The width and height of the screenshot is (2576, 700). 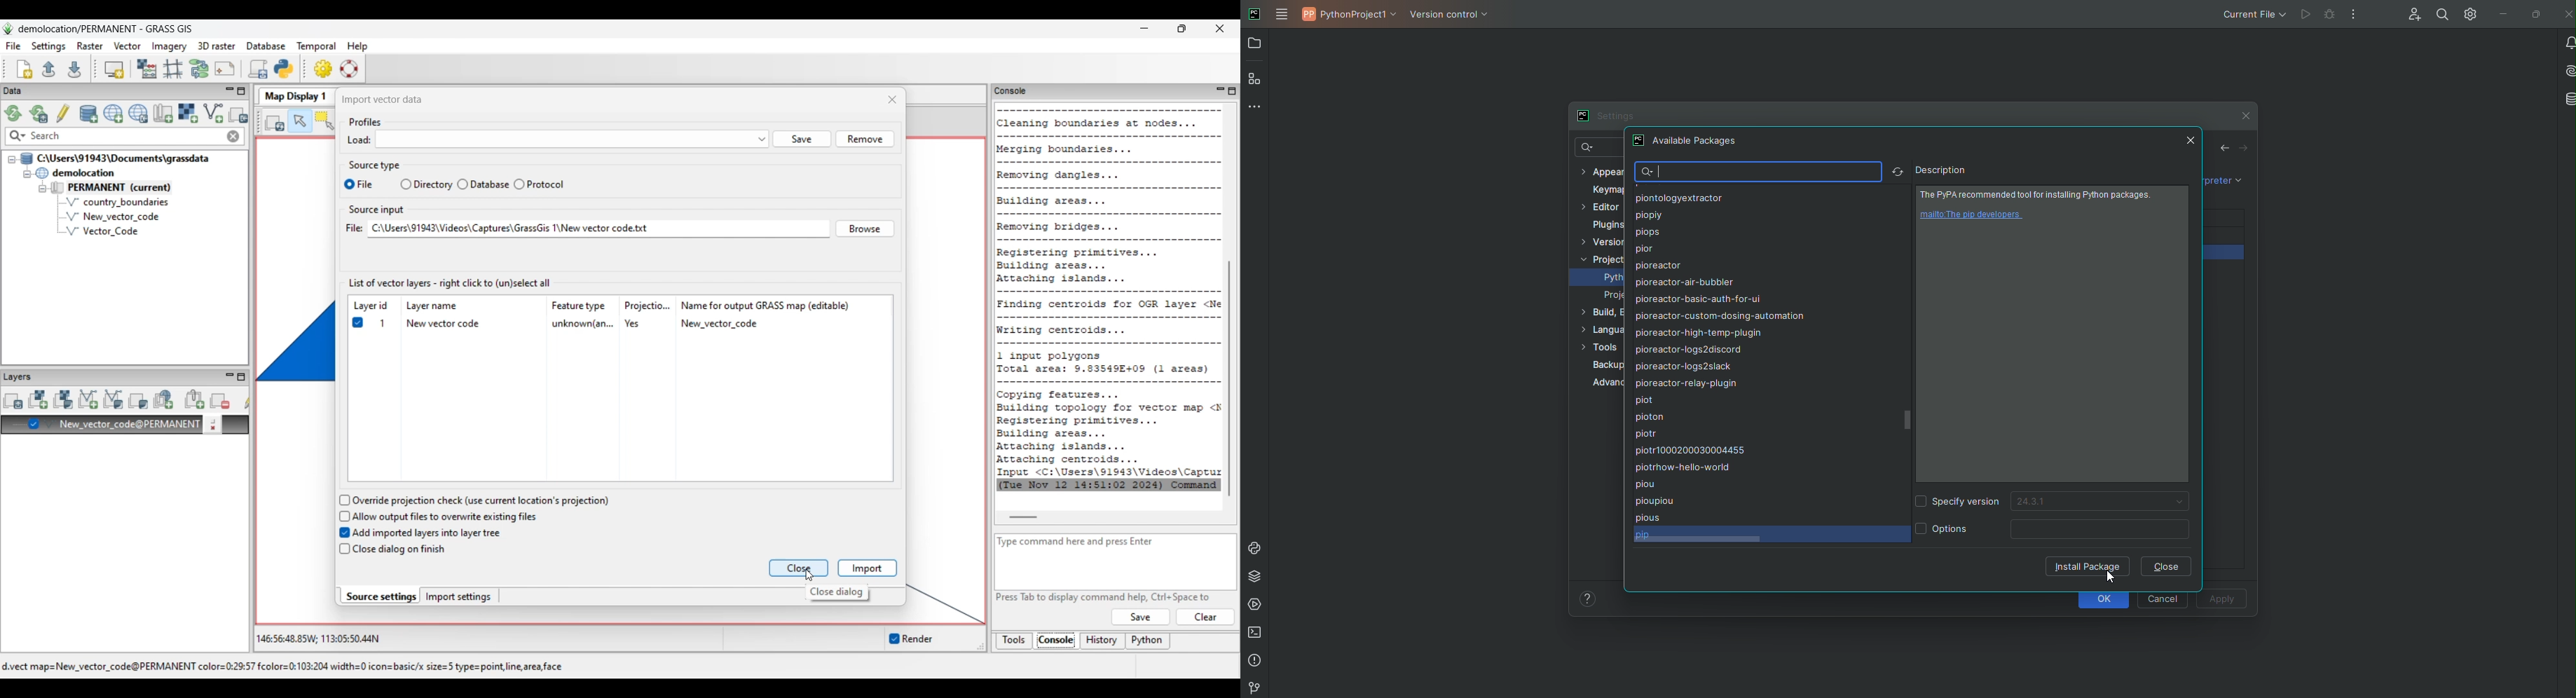 I want to click on Options, so click(x=1943, y=528).